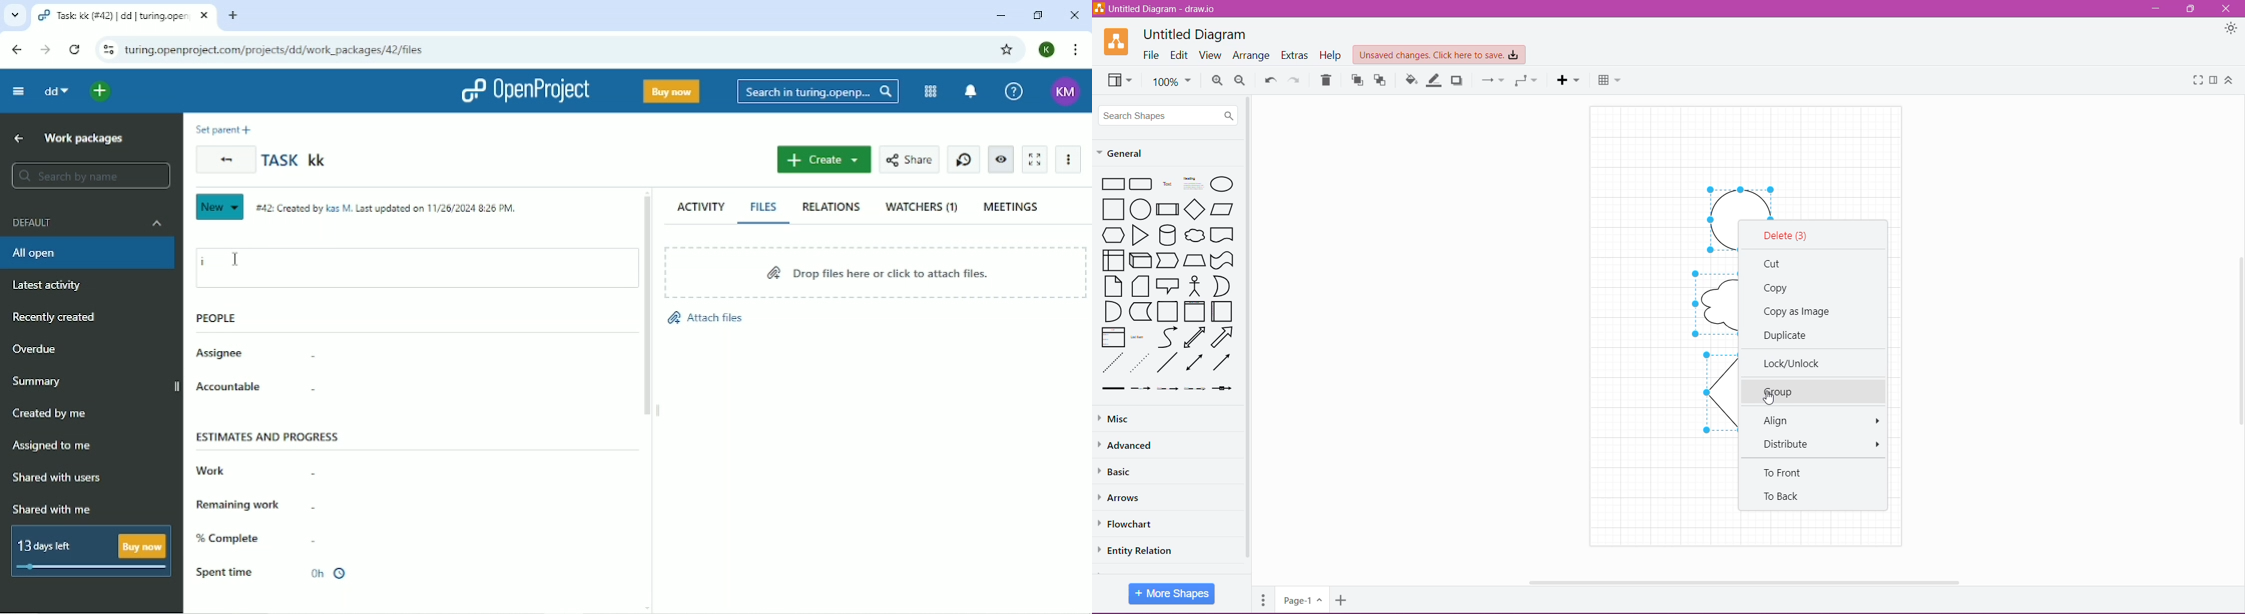 This screenshot has height=616, width=2268. Describe the element at coordinates (1782, 495) in the screenshot. I see `To Back` at that location.